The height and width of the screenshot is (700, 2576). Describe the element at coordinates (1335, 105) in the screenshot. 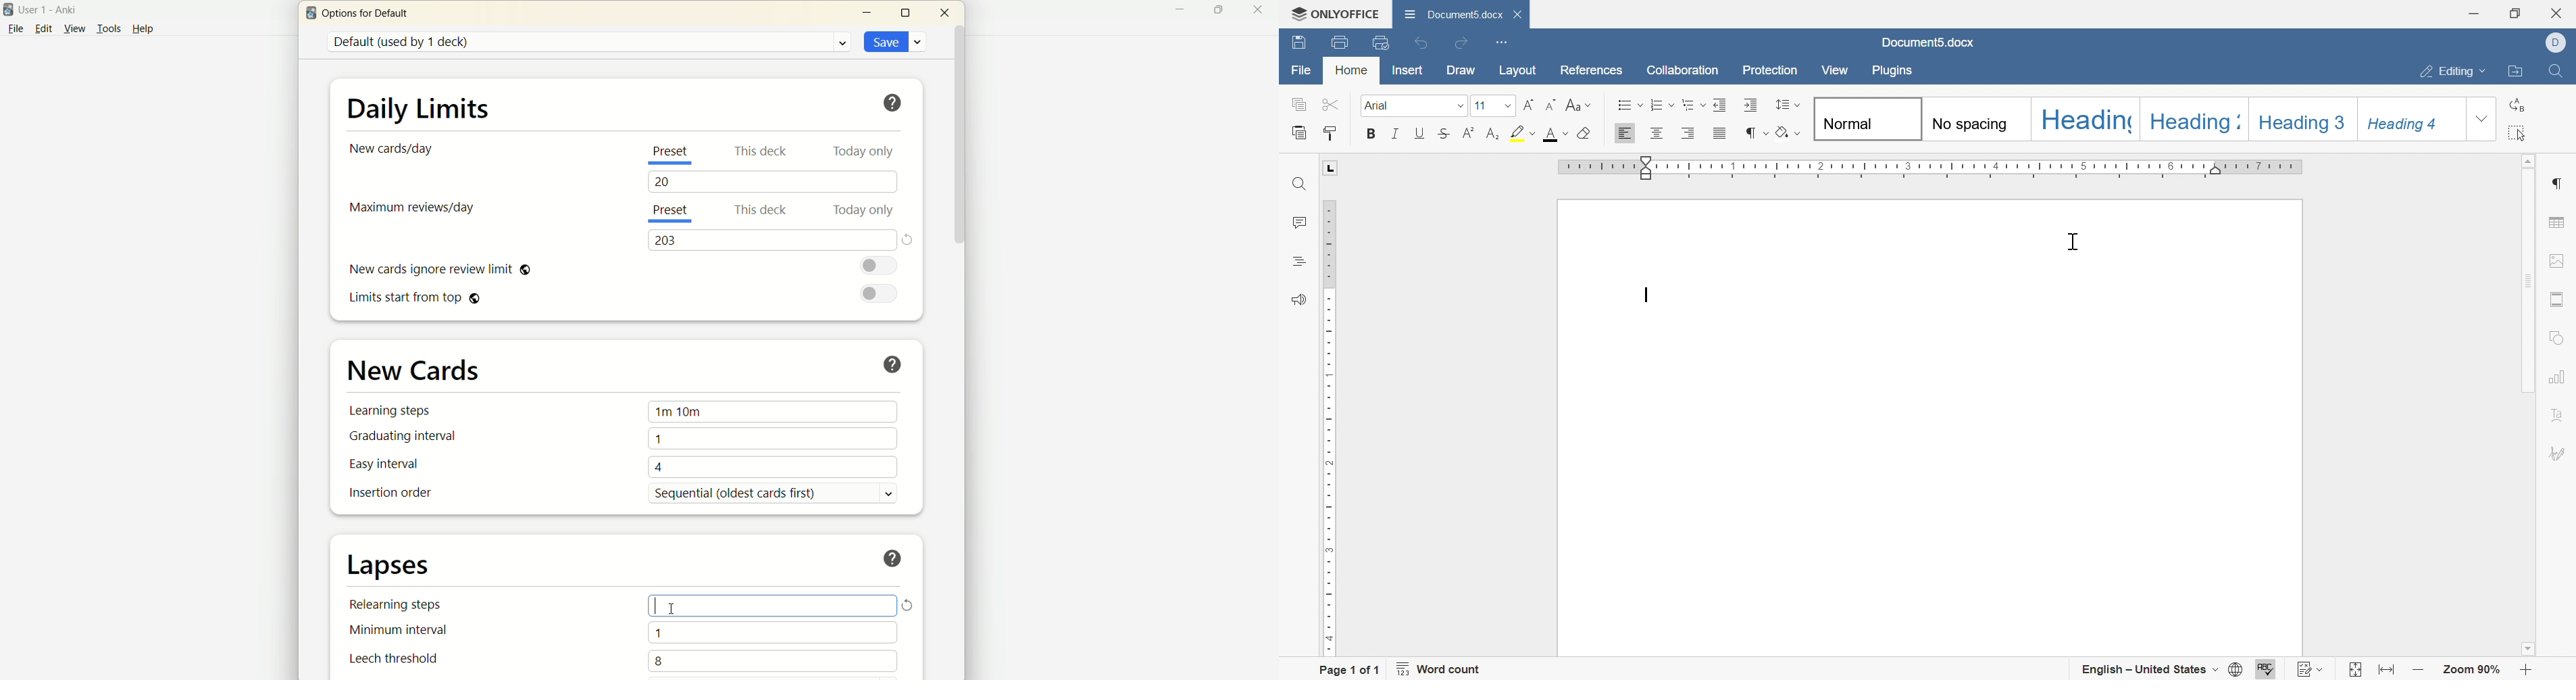

I see `cut` at that location.